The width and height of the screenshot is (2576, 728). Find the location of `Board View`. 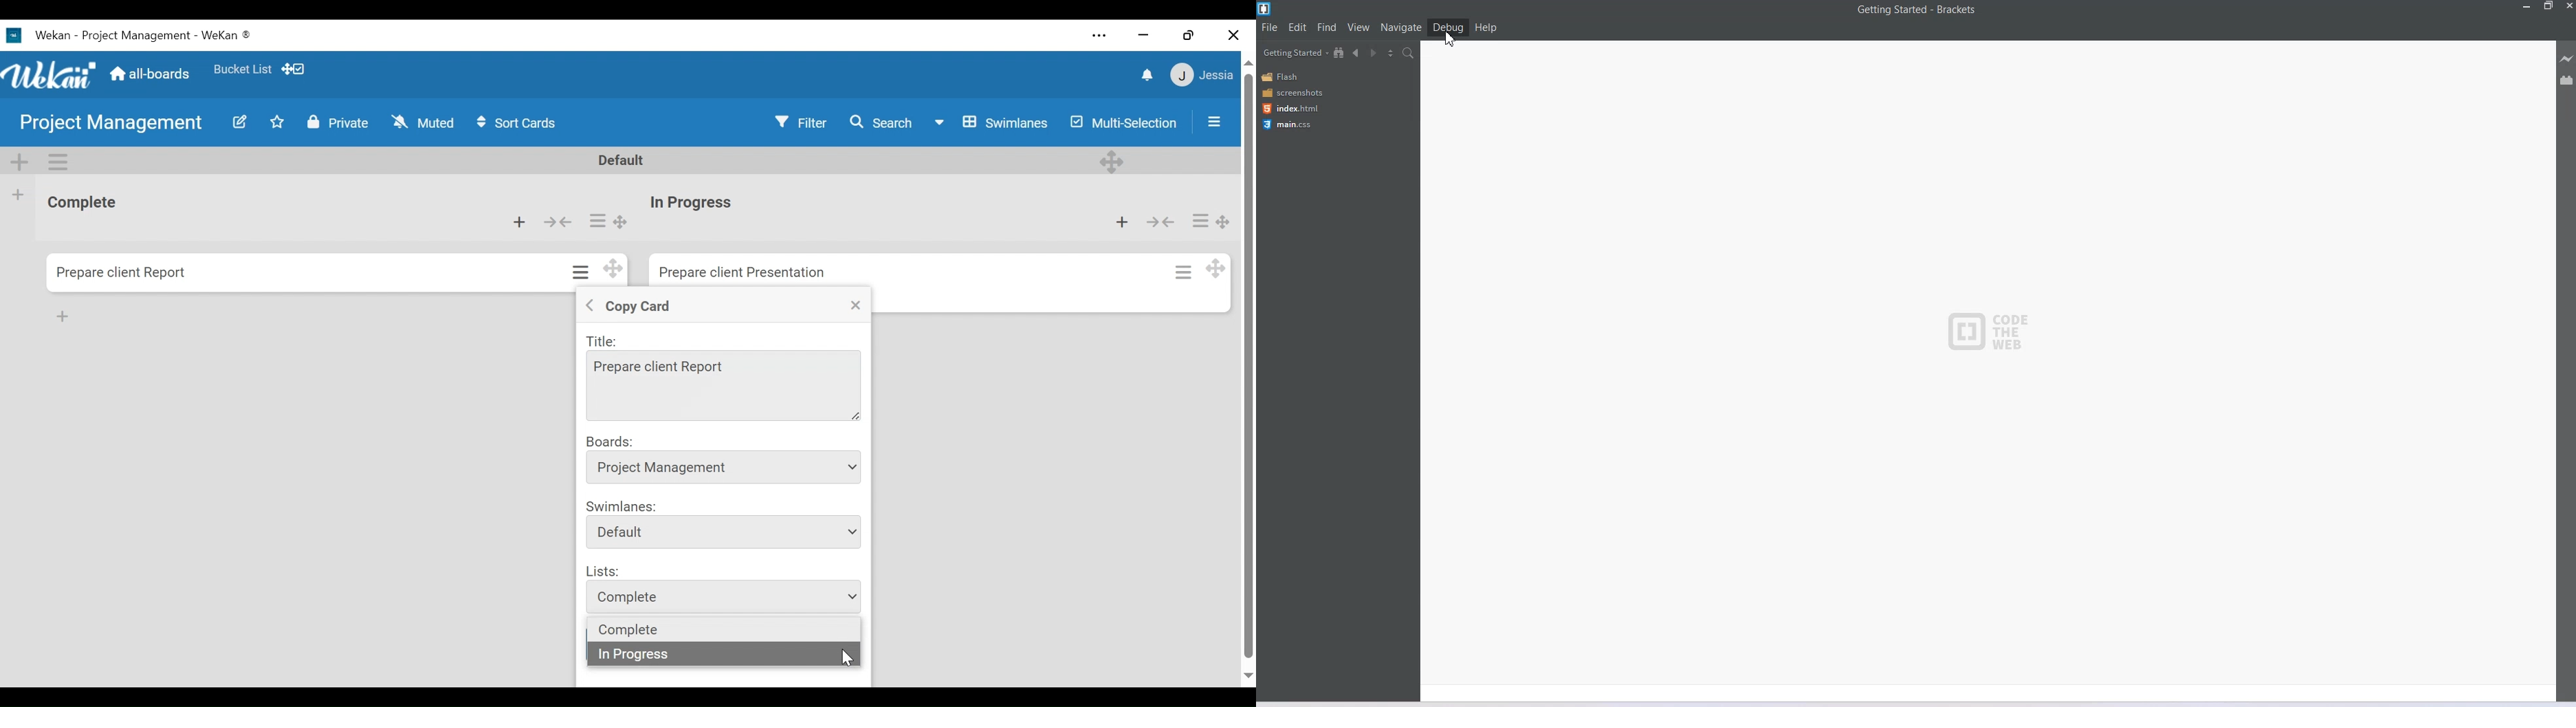

Board View is located at coordinates (991, 122).